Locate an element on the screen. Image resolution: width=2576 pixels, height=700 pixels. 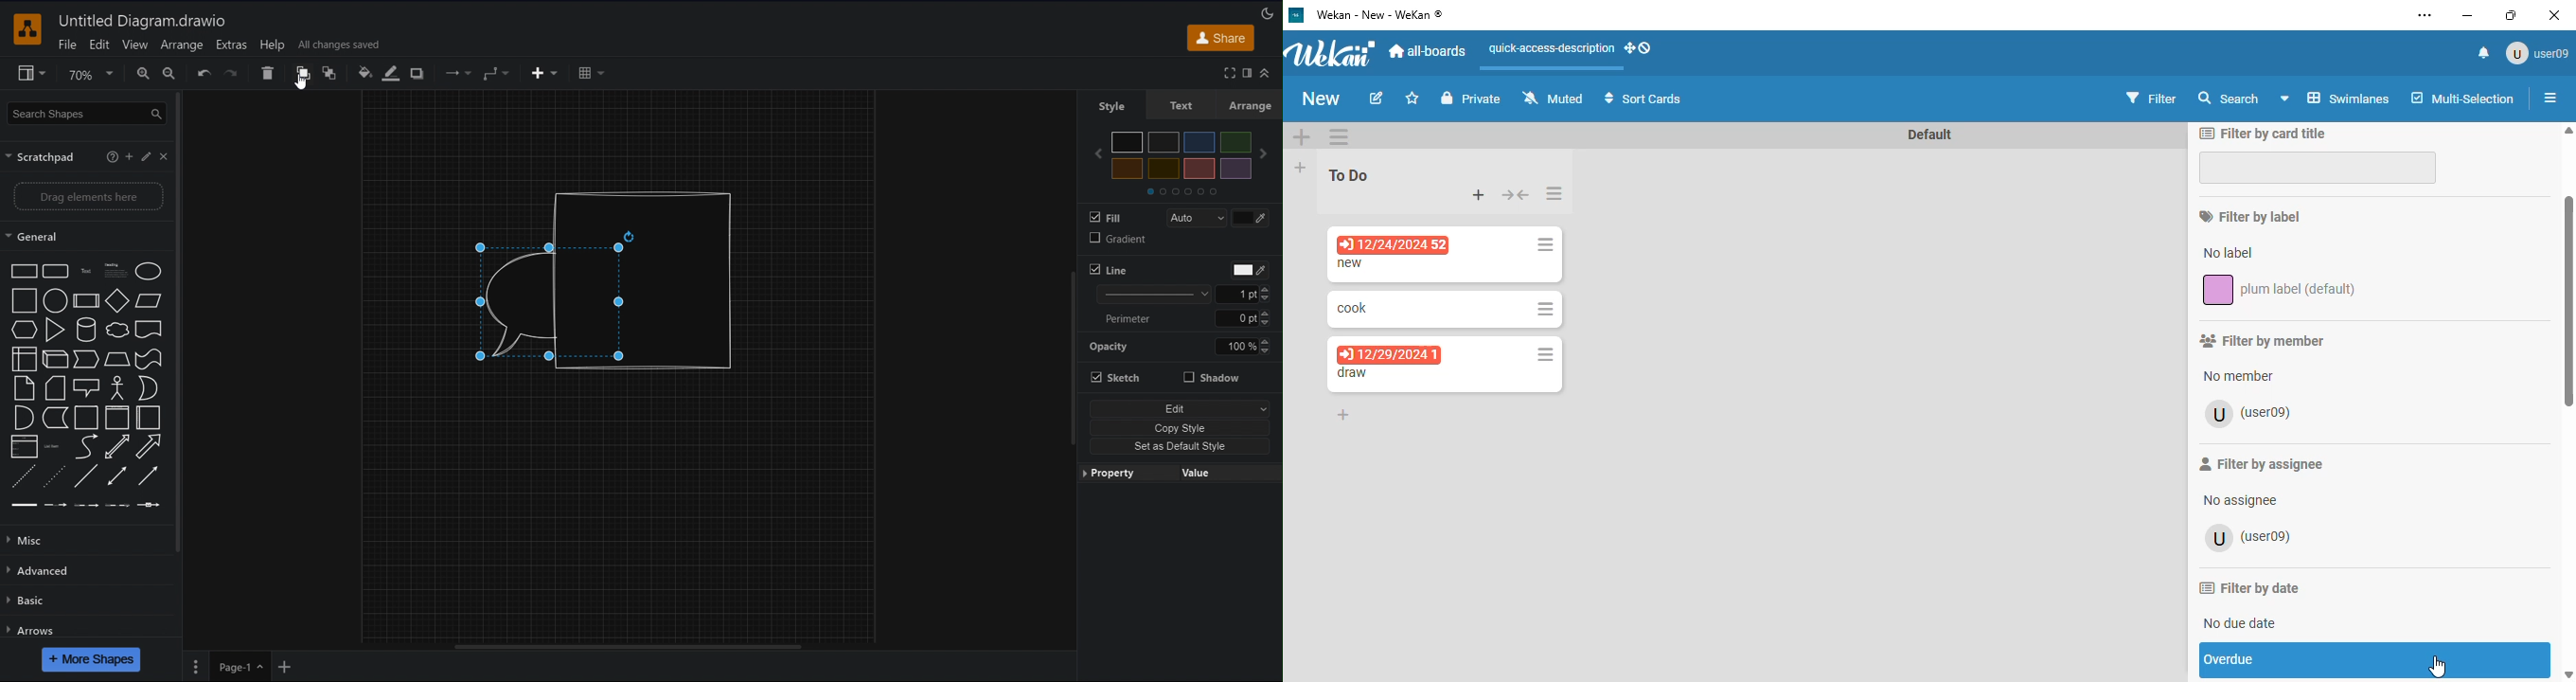
Connector with 2 labels is located at coordinates (86, 505).